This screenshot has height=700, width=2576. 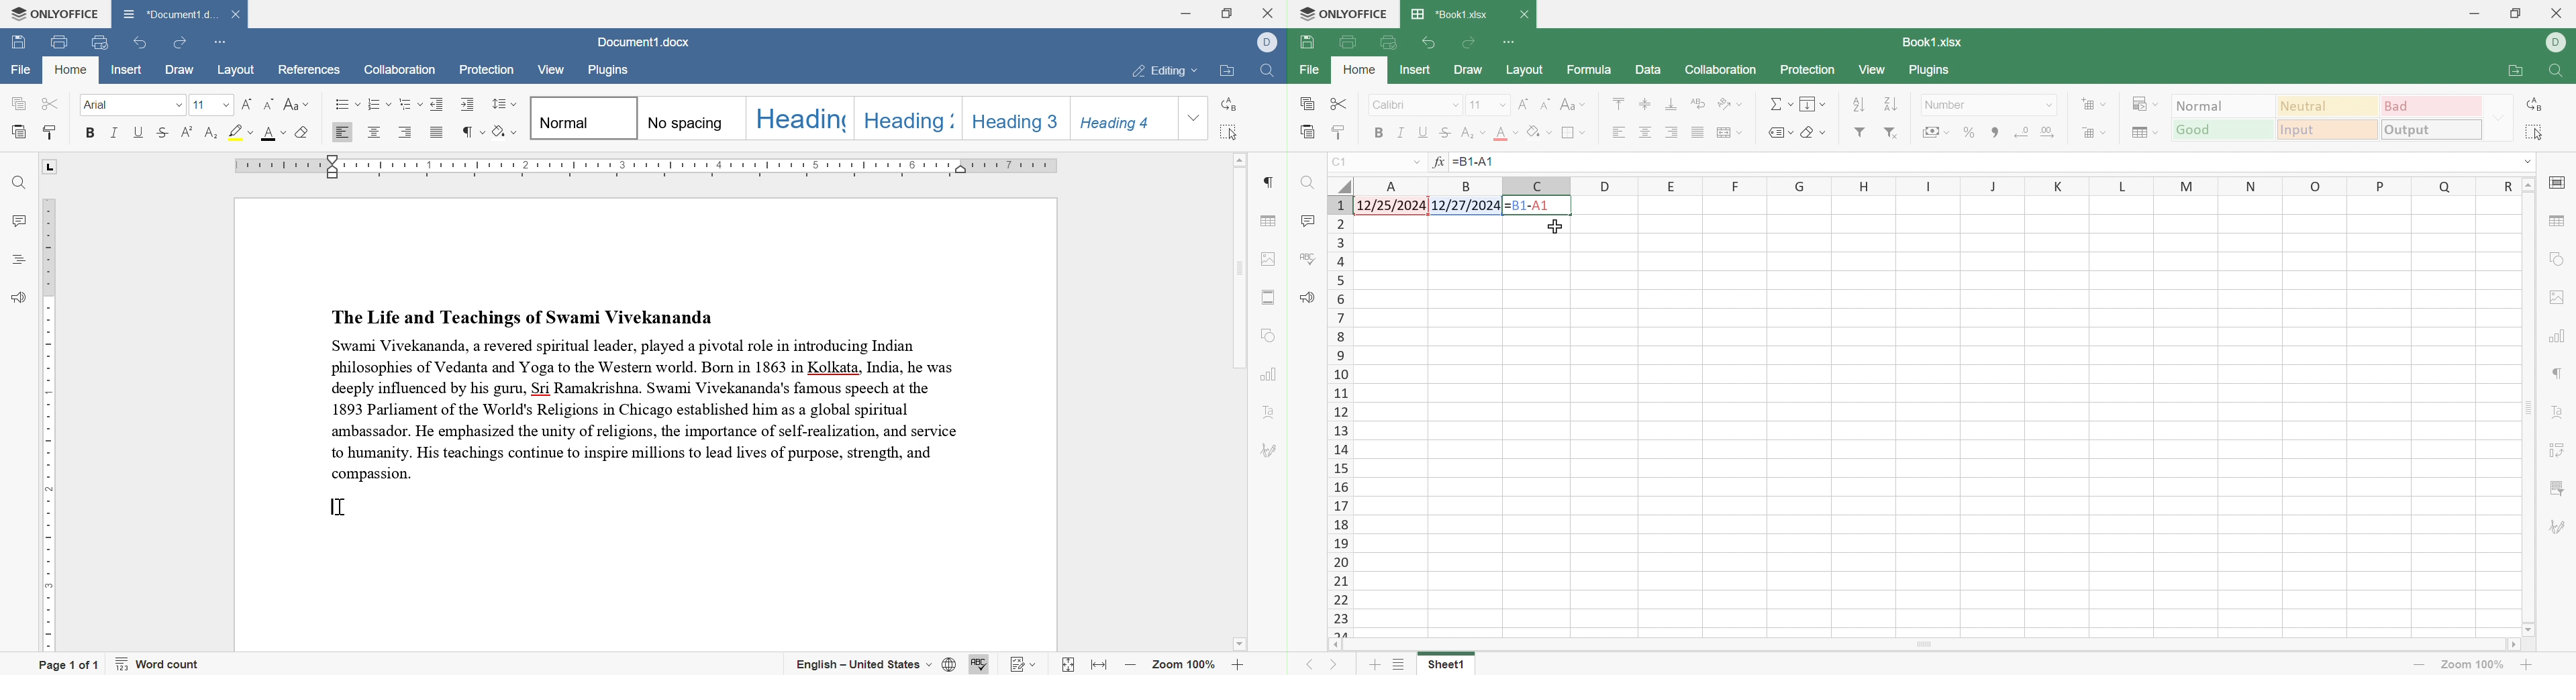 What do you see at coordinates (1341, 132) in the screenshot?
I see `Copy Style` at bounding box center [1341, 132].